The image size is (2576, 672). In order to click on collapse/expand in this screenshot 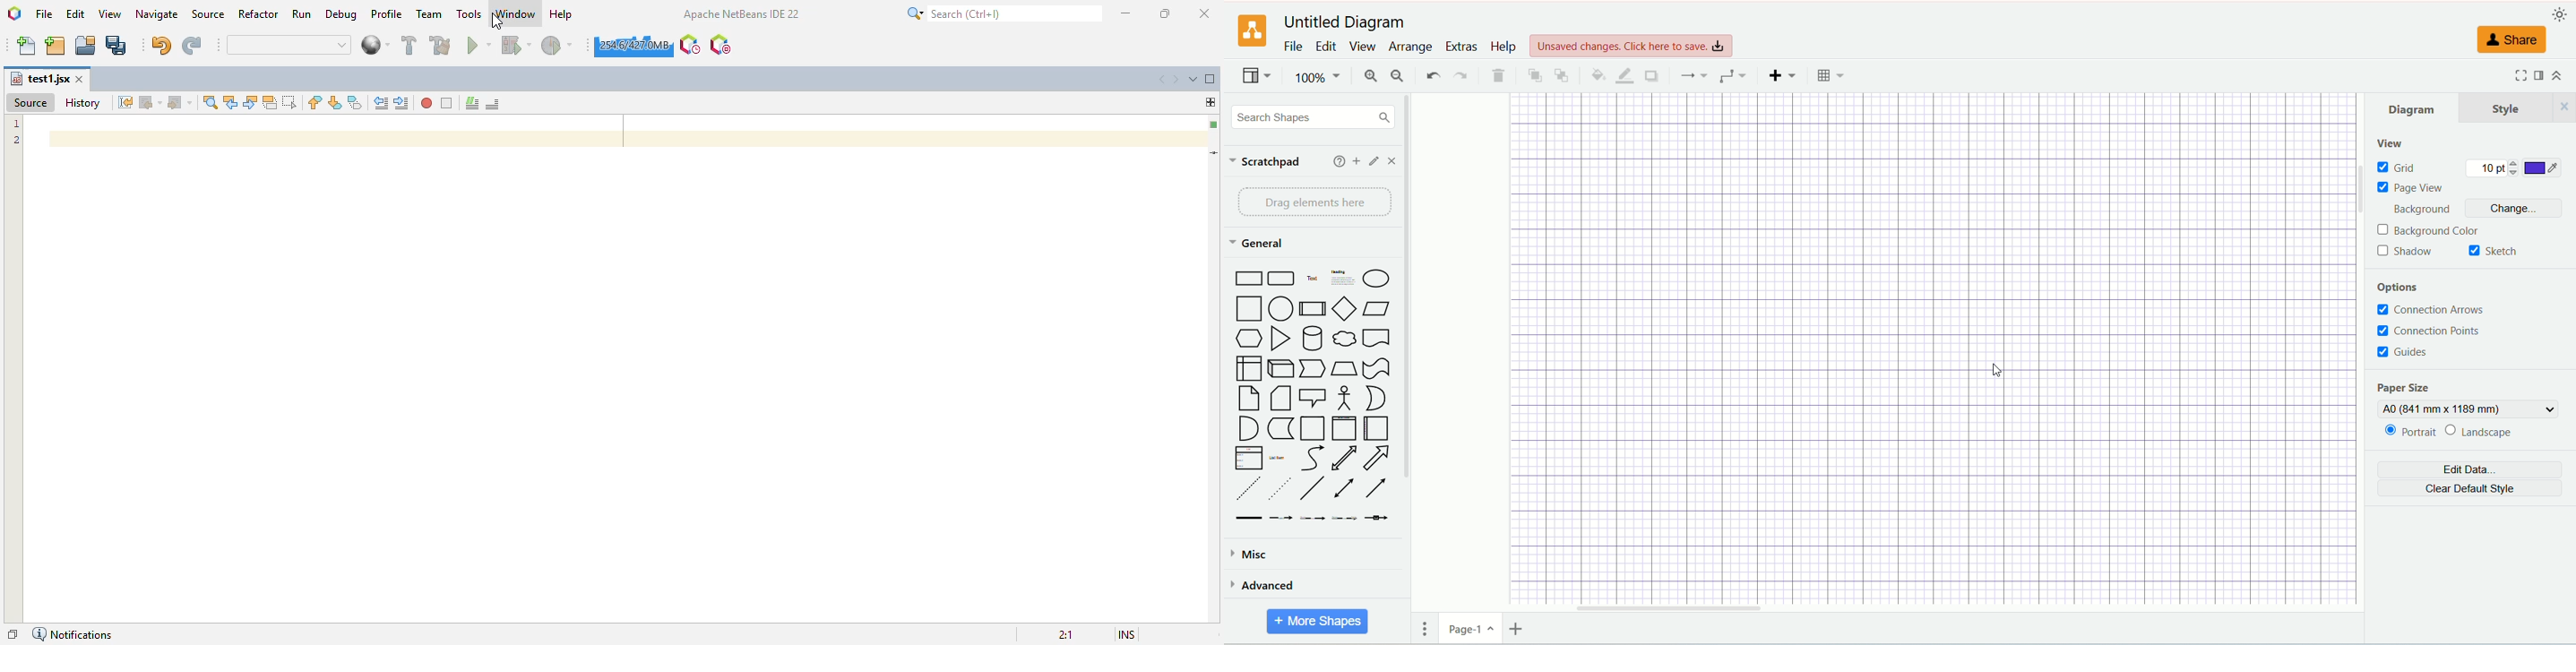, I will do `click(2563, 77)`.